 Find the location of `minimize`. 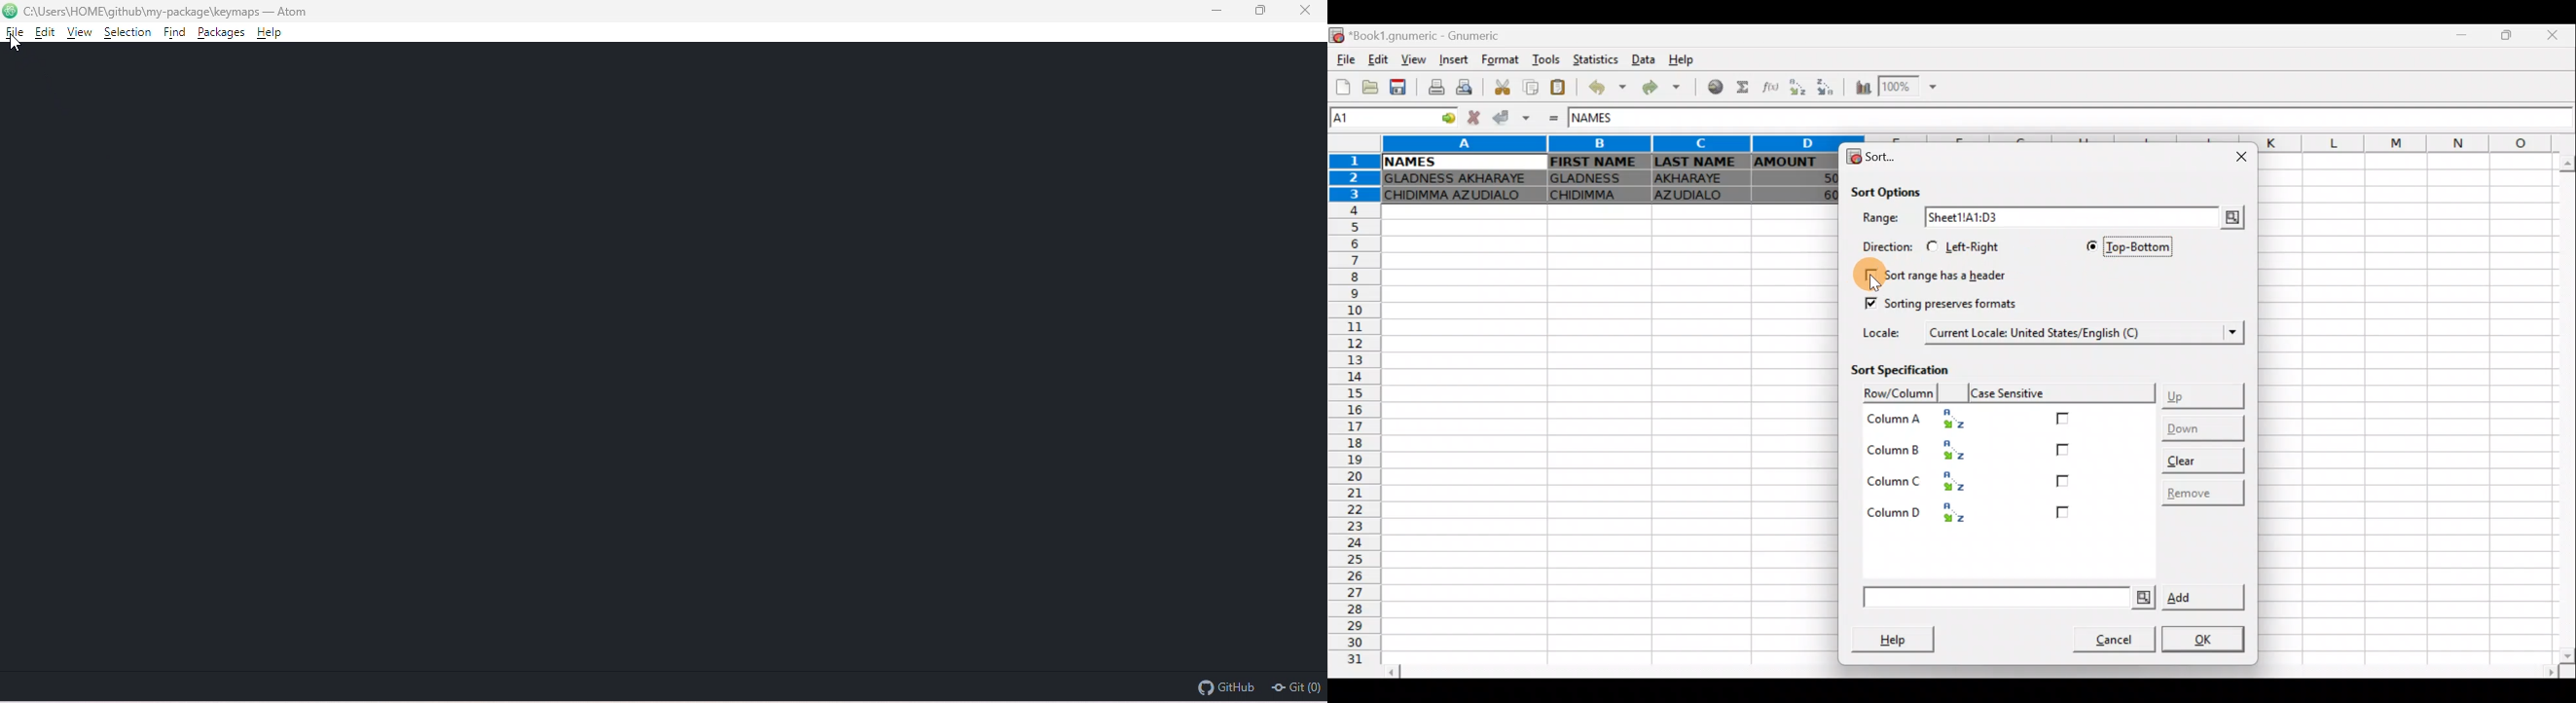

minimize is located at coordinates (1219, 11).